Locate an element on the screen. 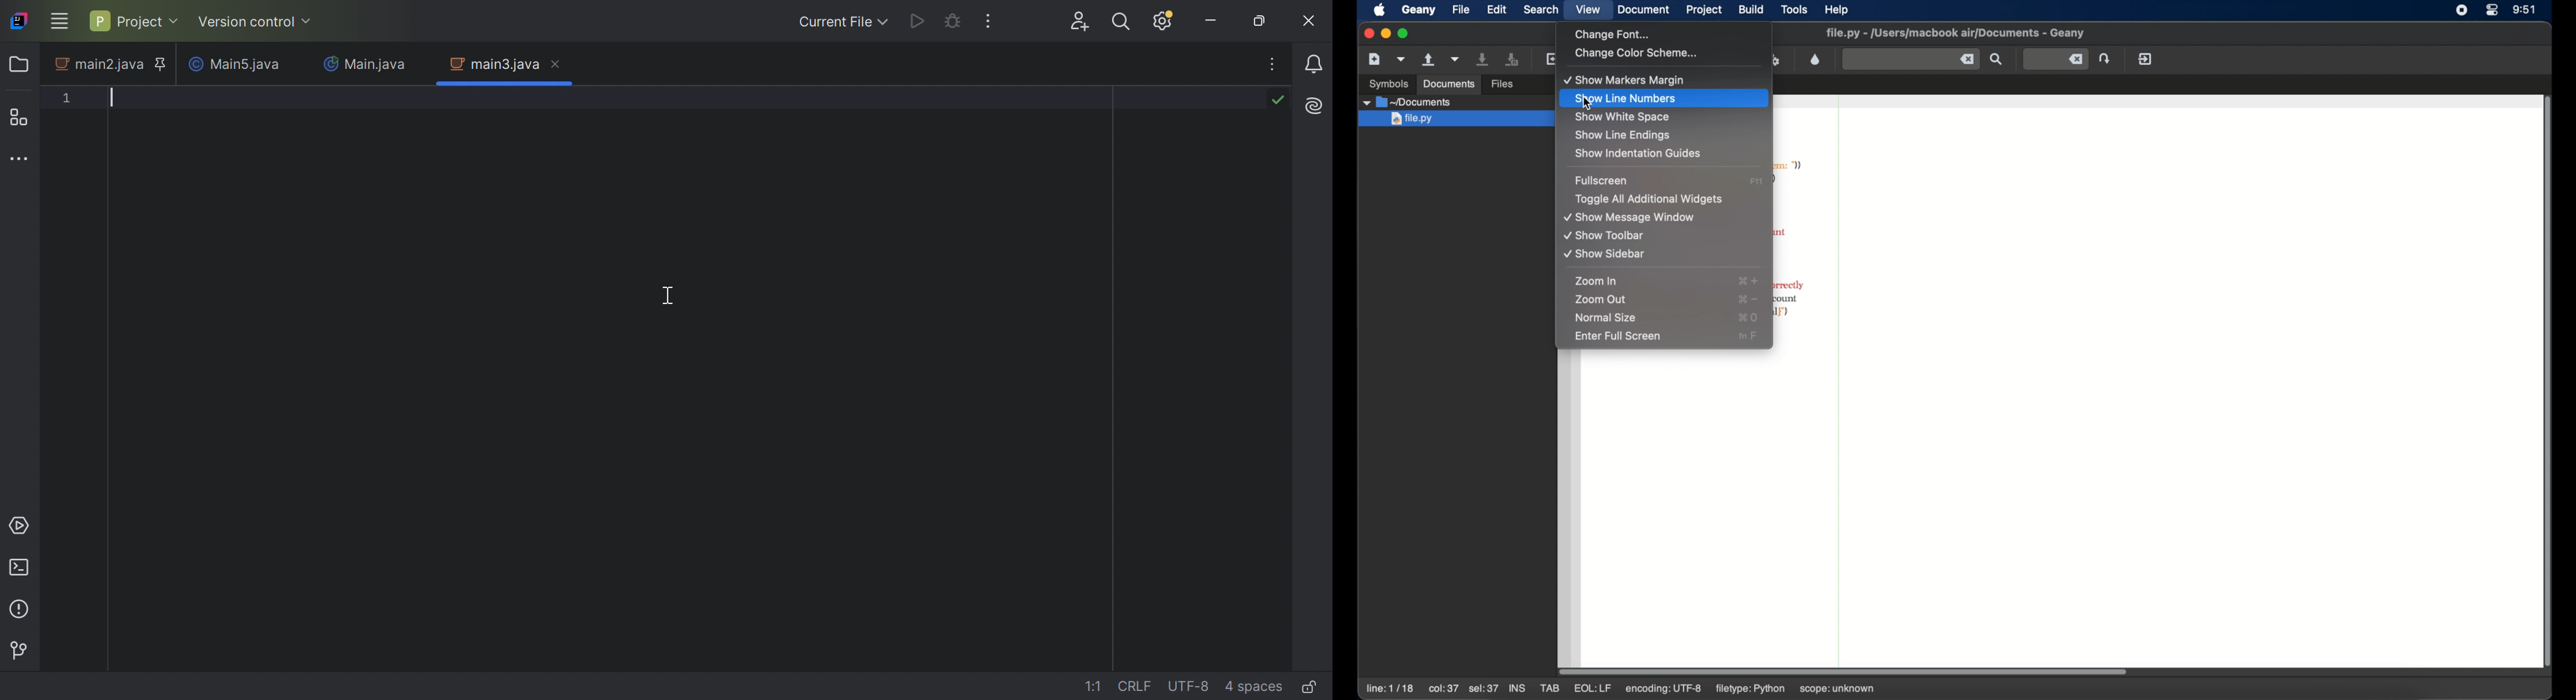  scroll box is located at coordinates (1845, 671).